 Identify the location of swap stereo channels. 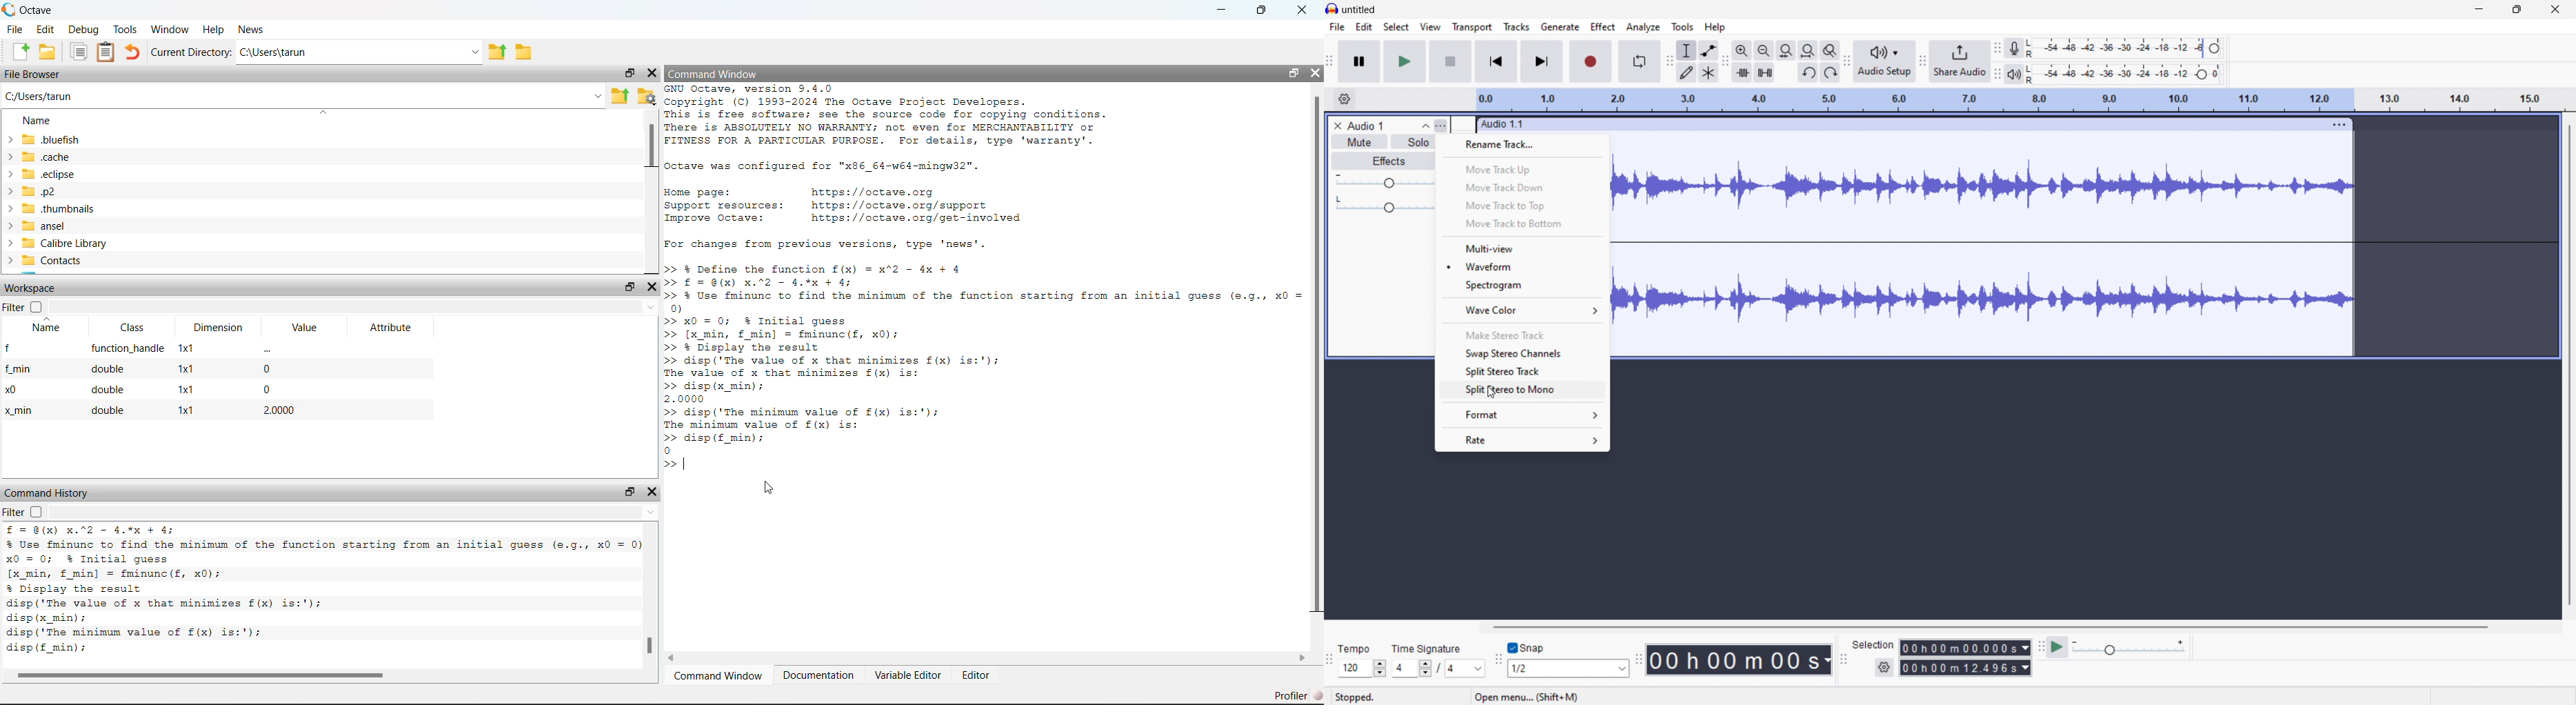
(1522, 353).